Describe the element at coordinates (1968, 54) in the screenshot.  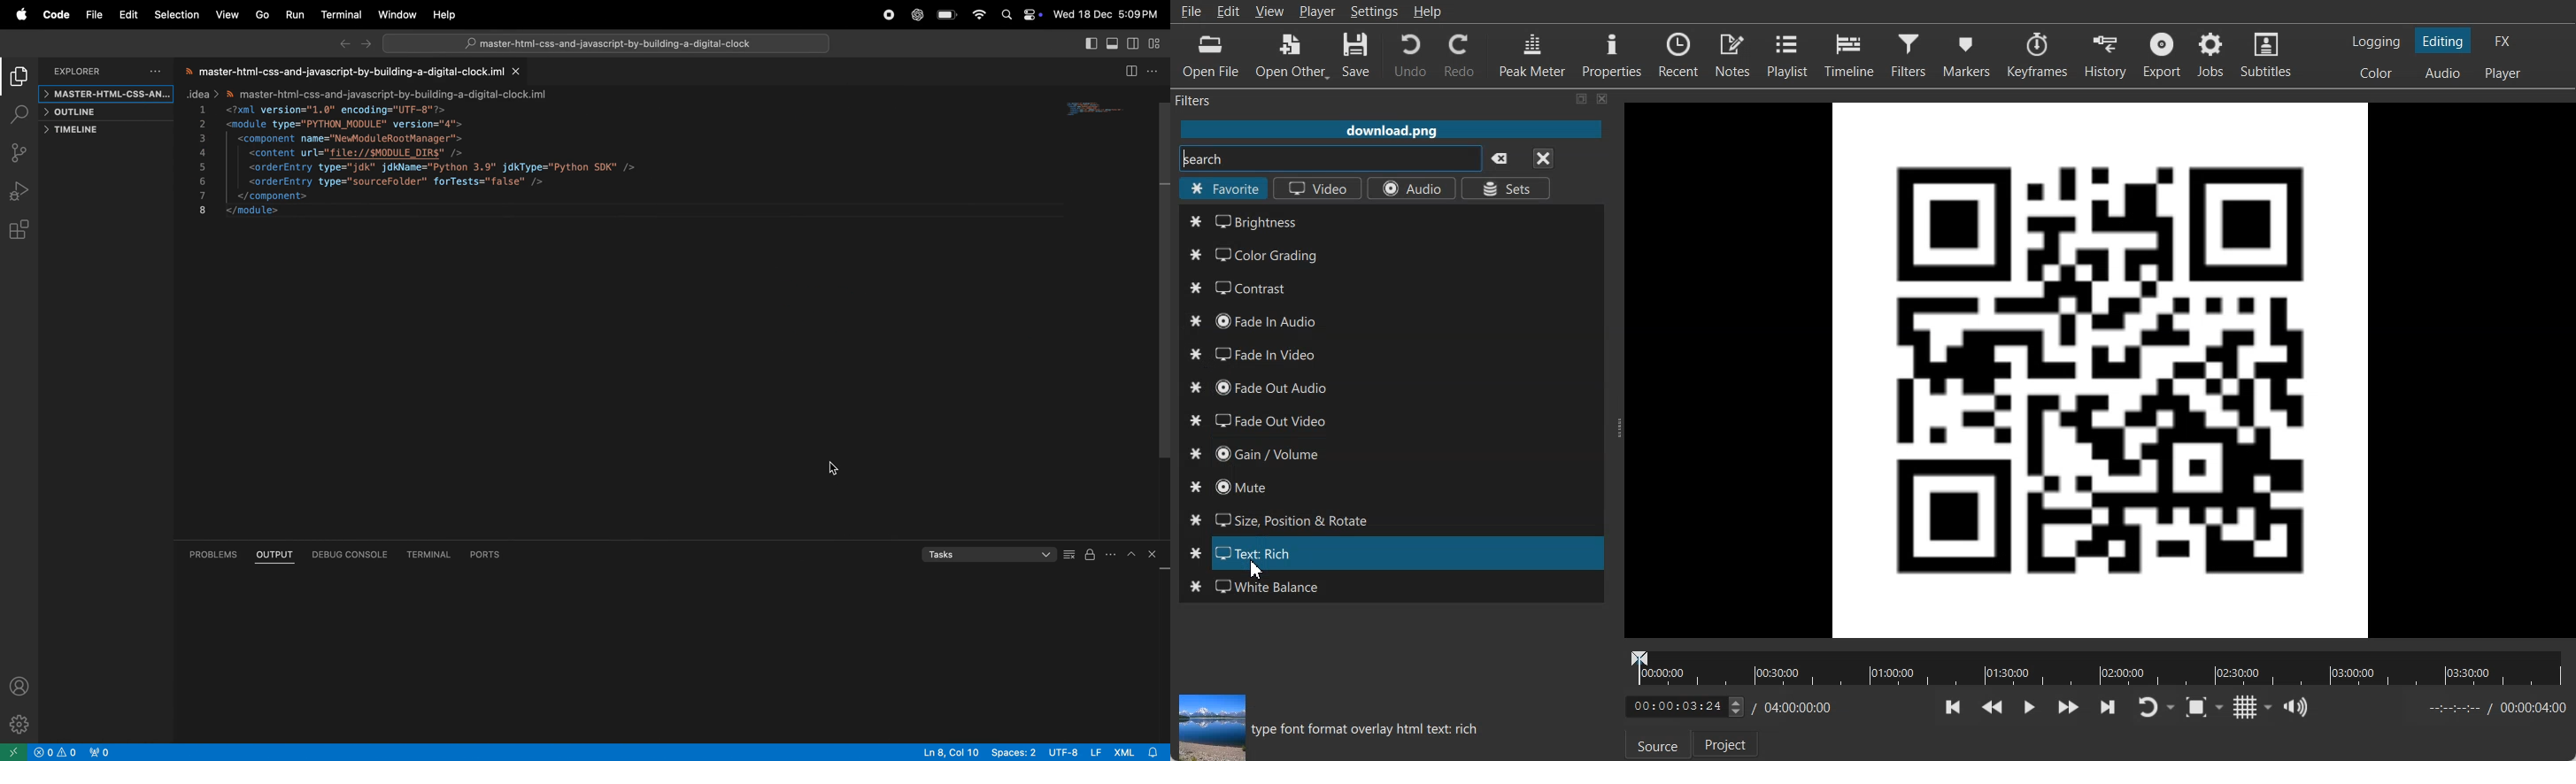
I see `Markers` at that location.